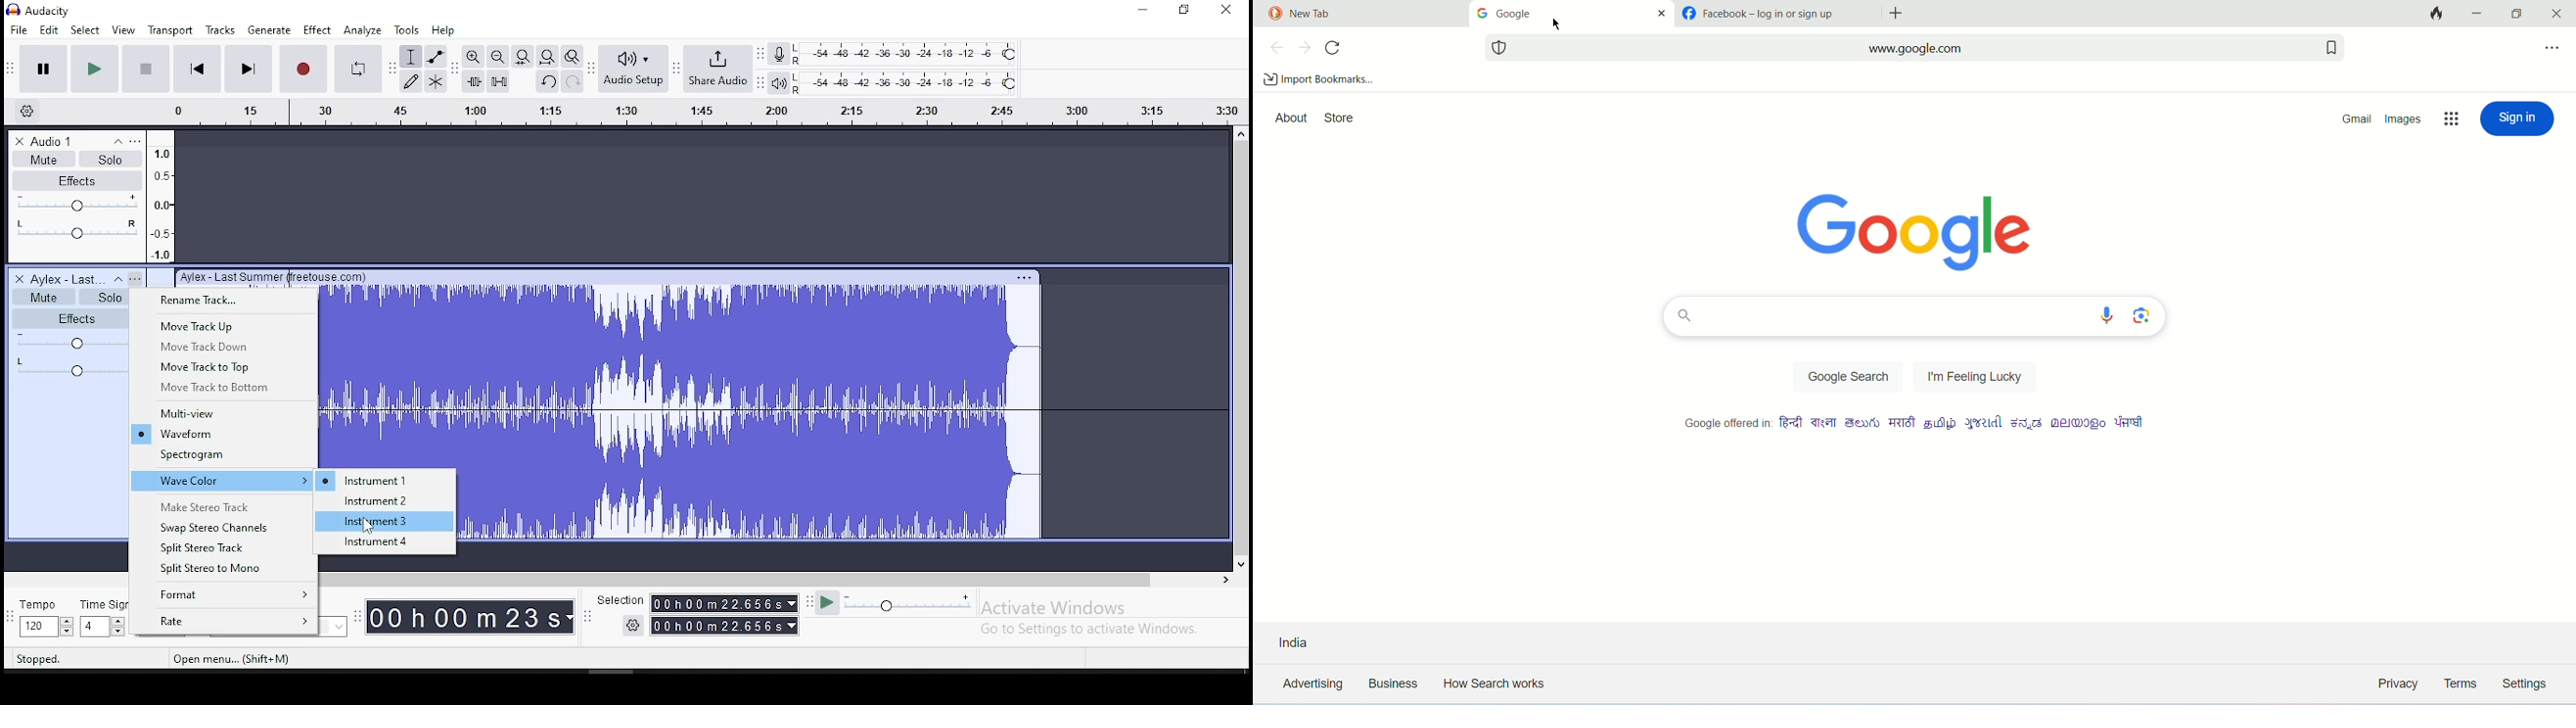 The height and width of the screenshot is (728, 2576). Describe the element at coordinates (2397, 685) in the screenshot. I see `privacy` at that location.